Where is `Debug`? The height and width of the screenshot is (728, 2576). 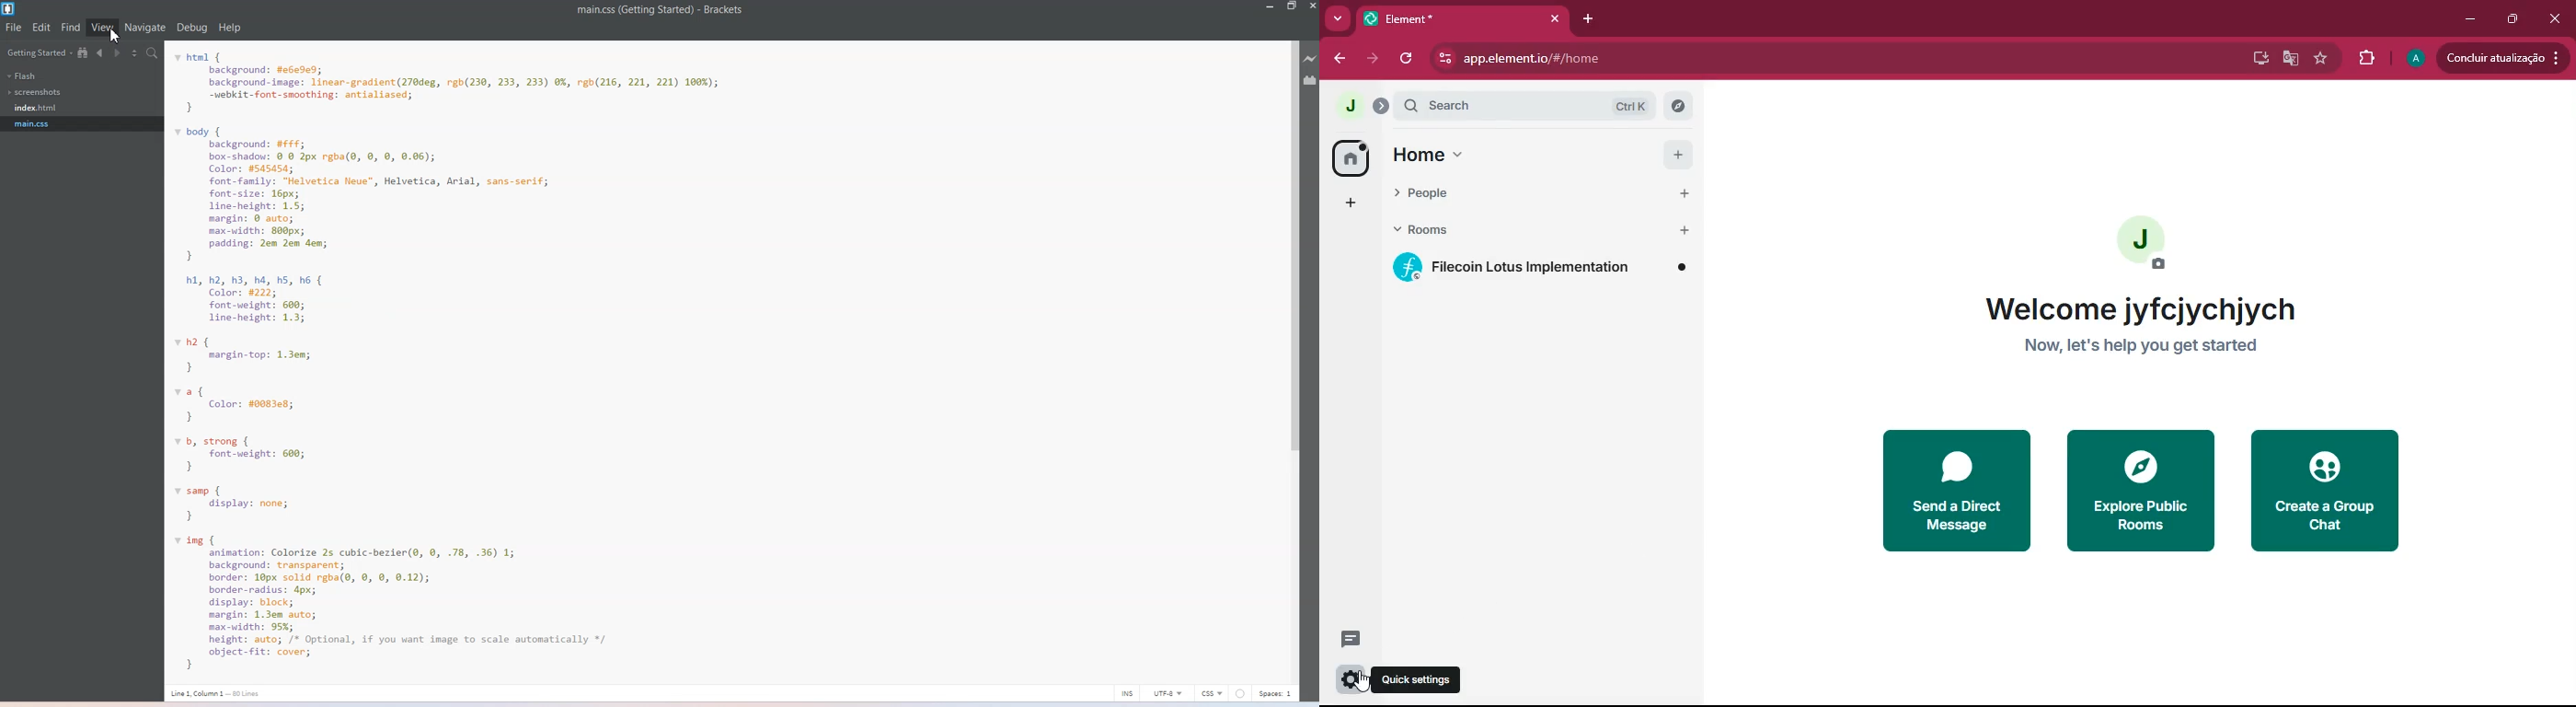
Debug is located at coordinates (192, 28).